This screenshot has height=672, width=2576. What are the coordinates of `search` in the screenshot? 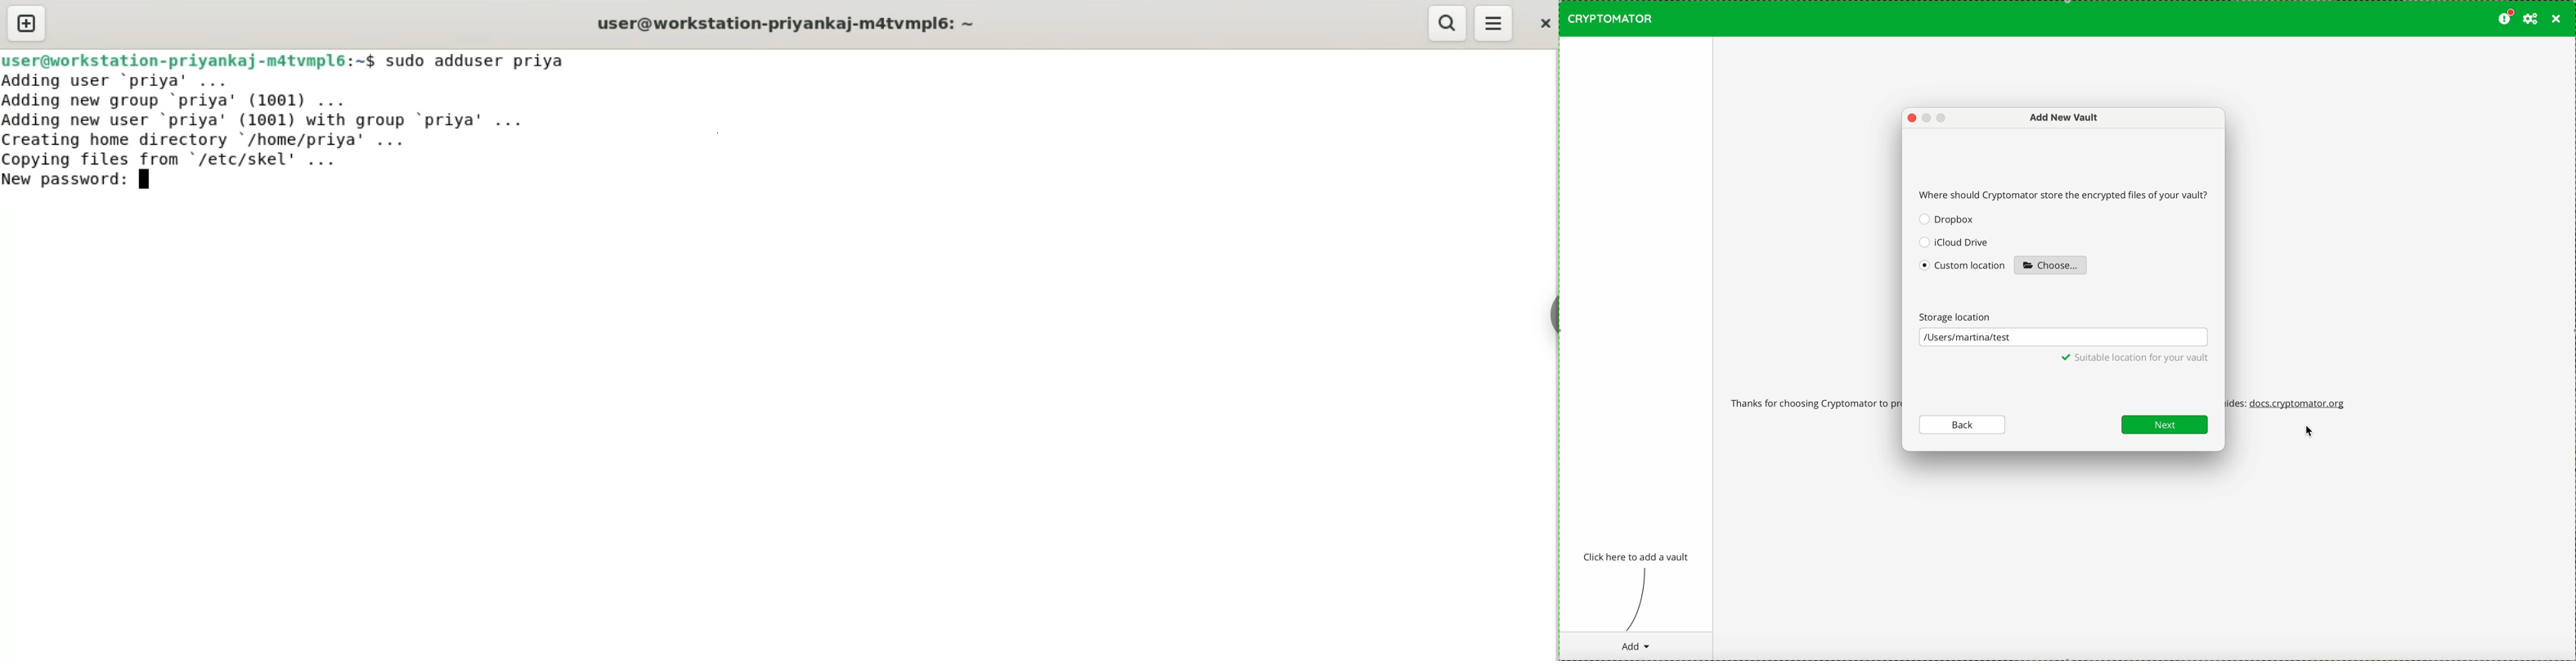 It's located at (1445, 23).